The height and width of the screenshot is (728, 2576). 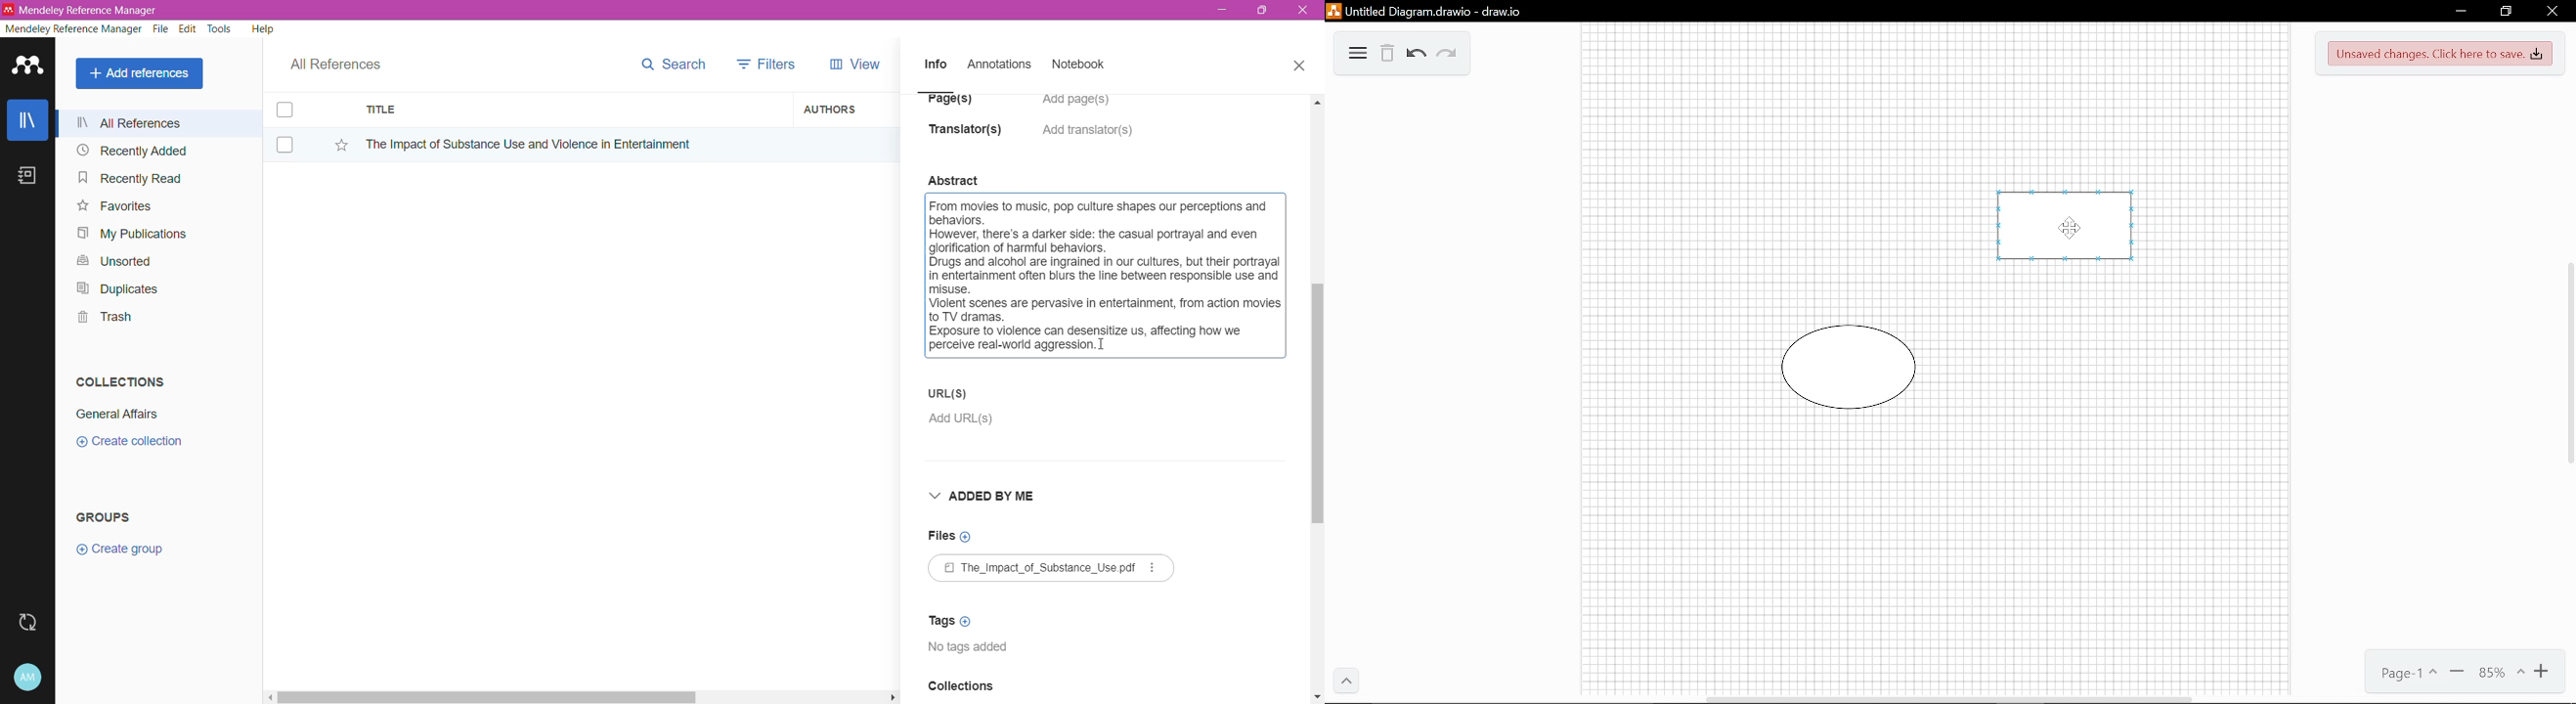 What do you see at coordinates (161, 30) in the screenshot?
I see `File` at bounding box center [161, 30].